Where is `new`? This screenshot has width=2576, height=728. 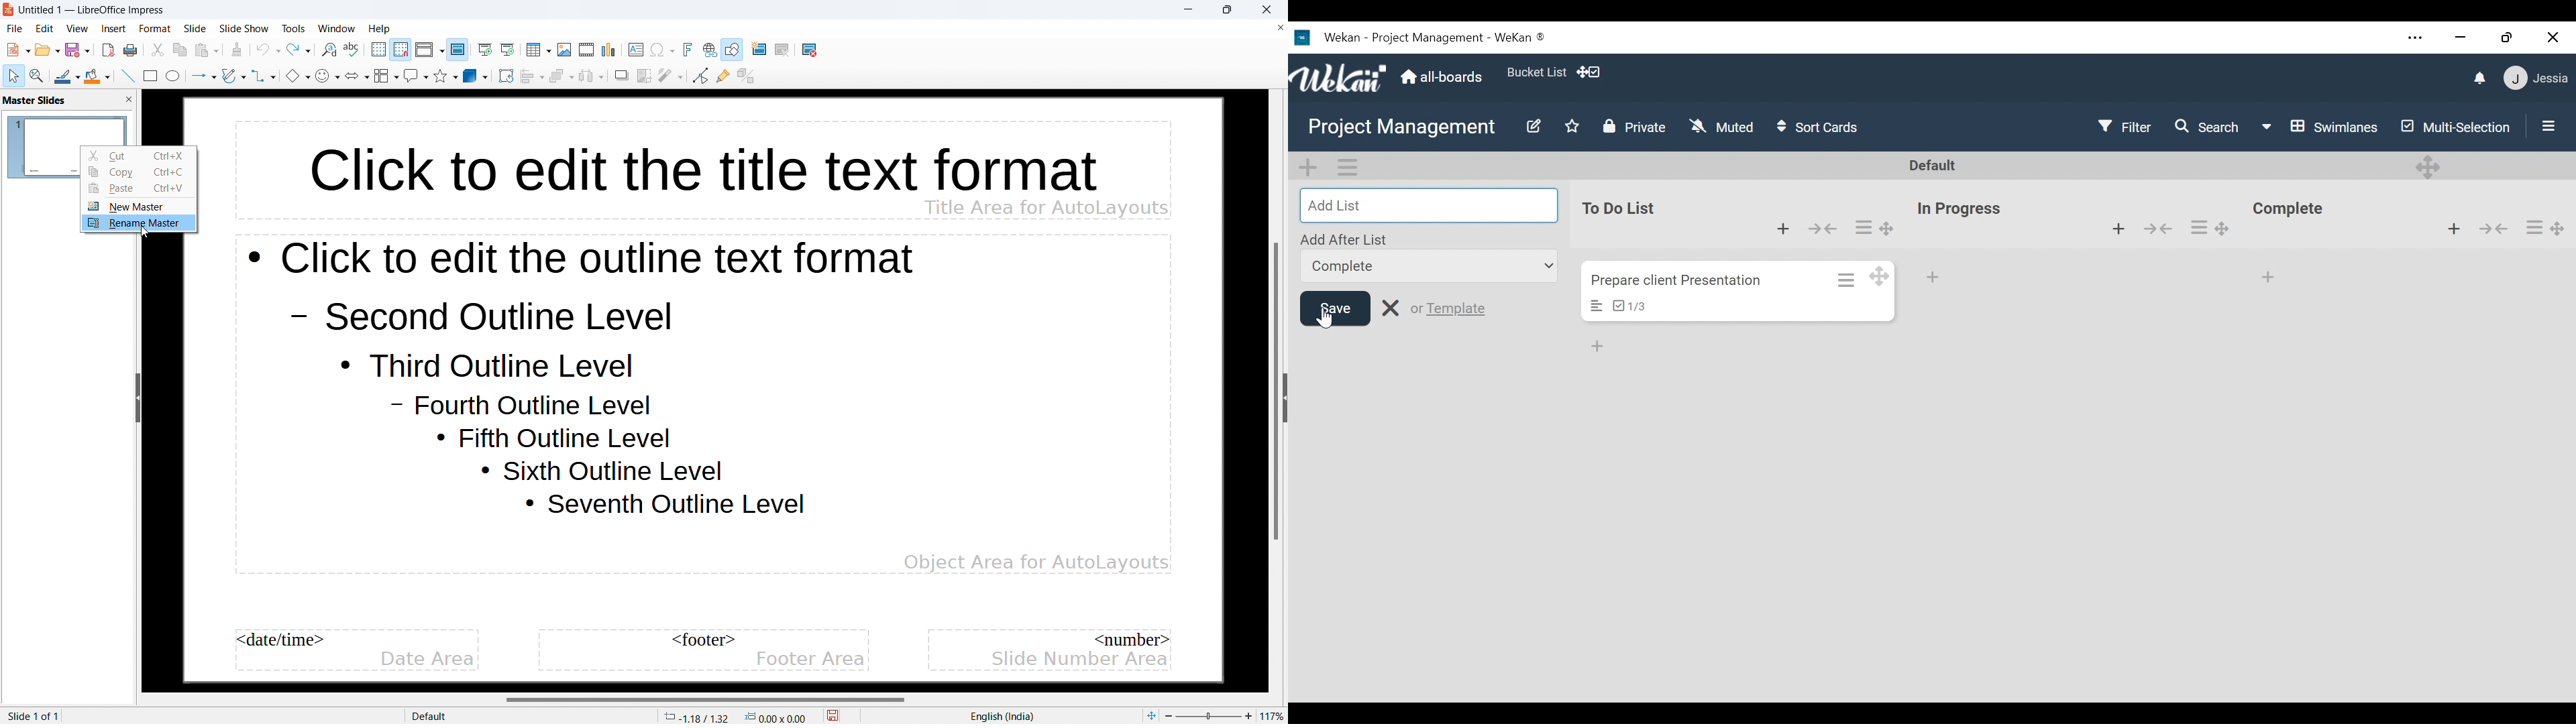
new is located at coordinates (19, 50).